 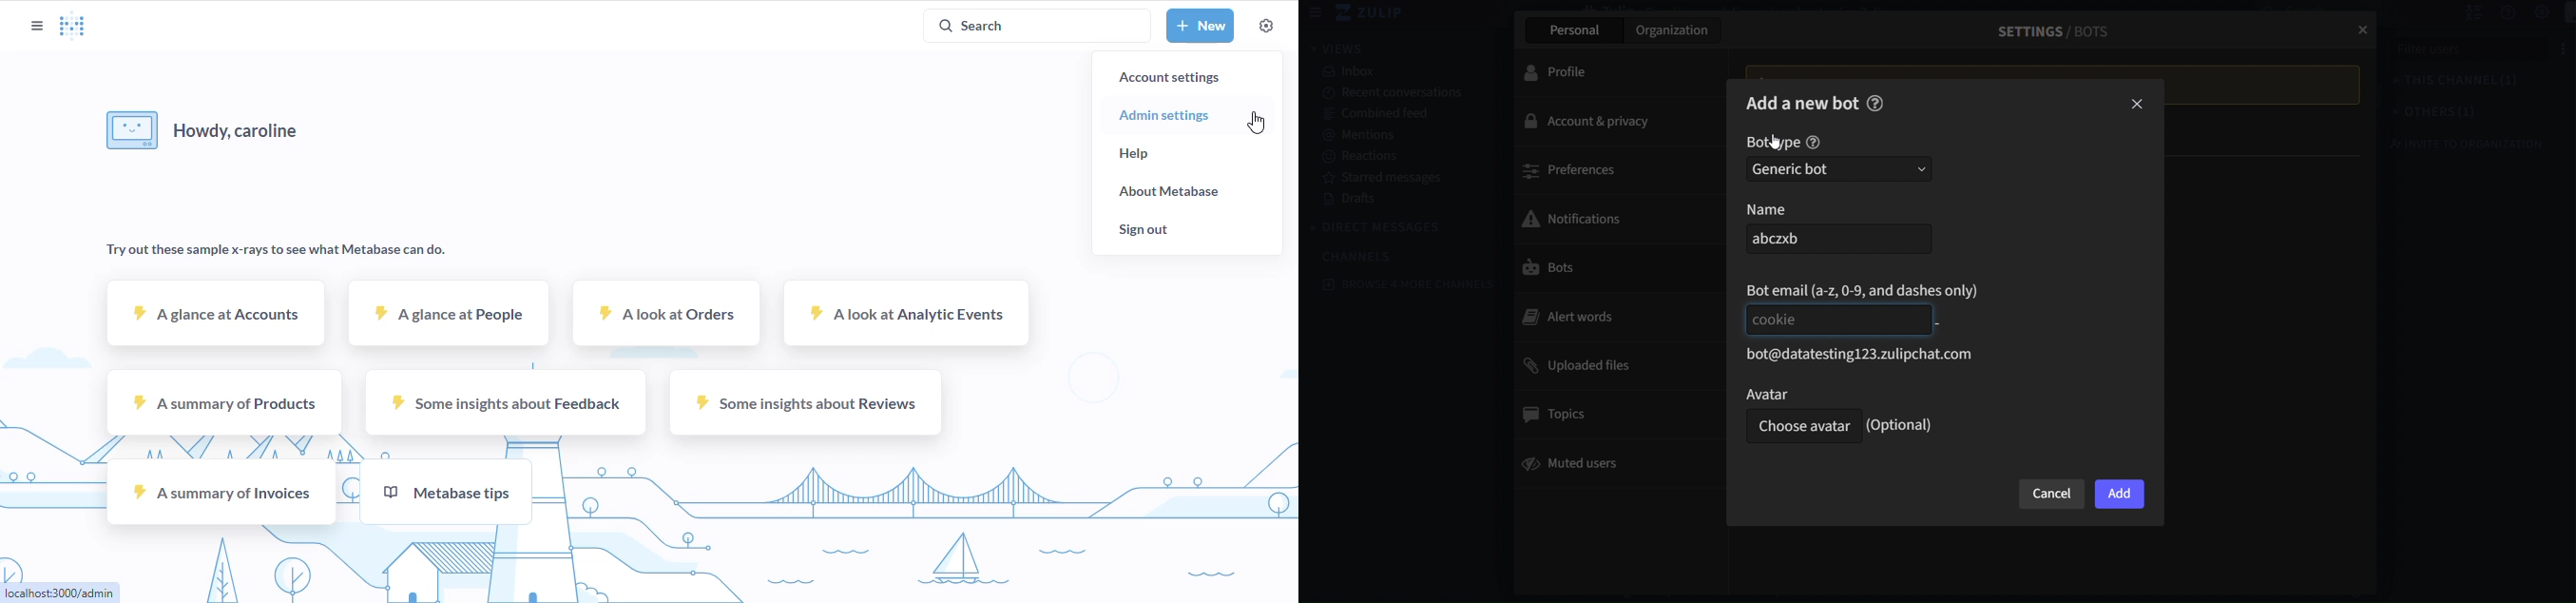 I want to click on notifications, so click(x=1610, y=217).